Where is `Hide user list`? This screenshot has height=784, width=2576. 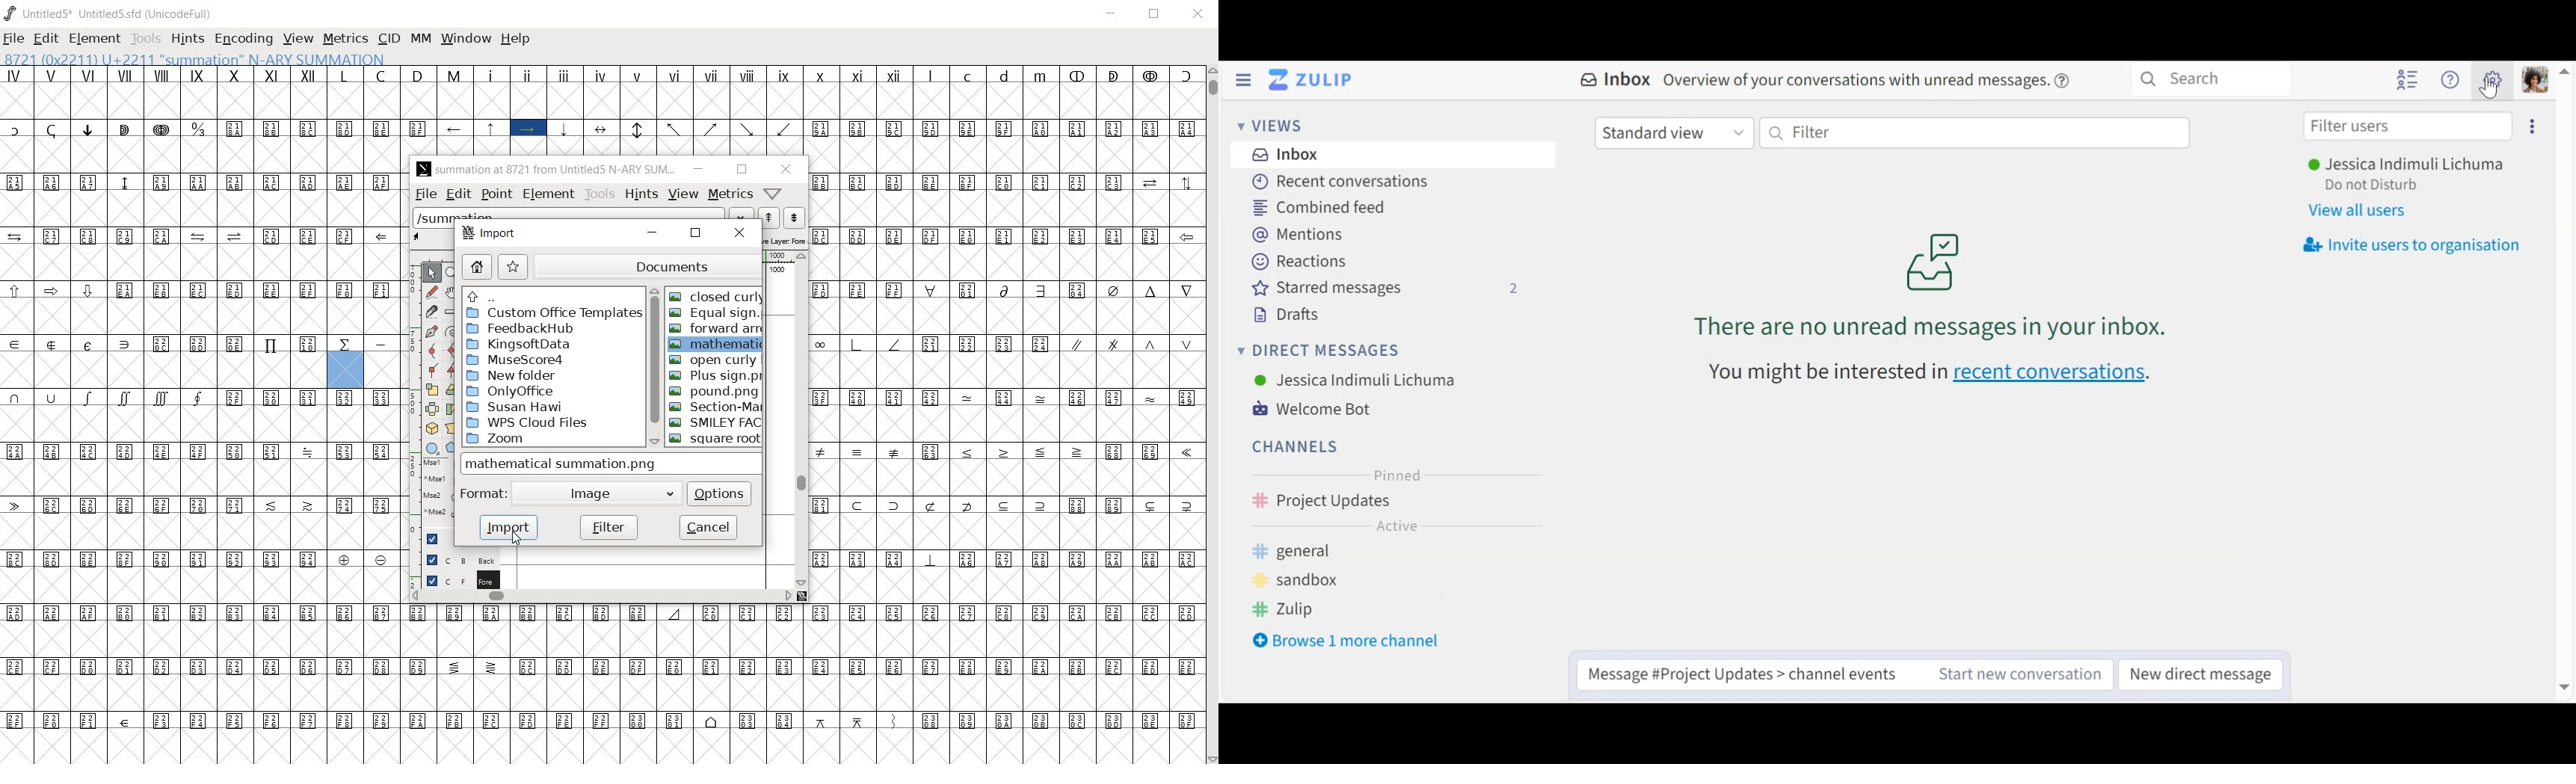
Hide user list is located at coordinates (2408, 81).